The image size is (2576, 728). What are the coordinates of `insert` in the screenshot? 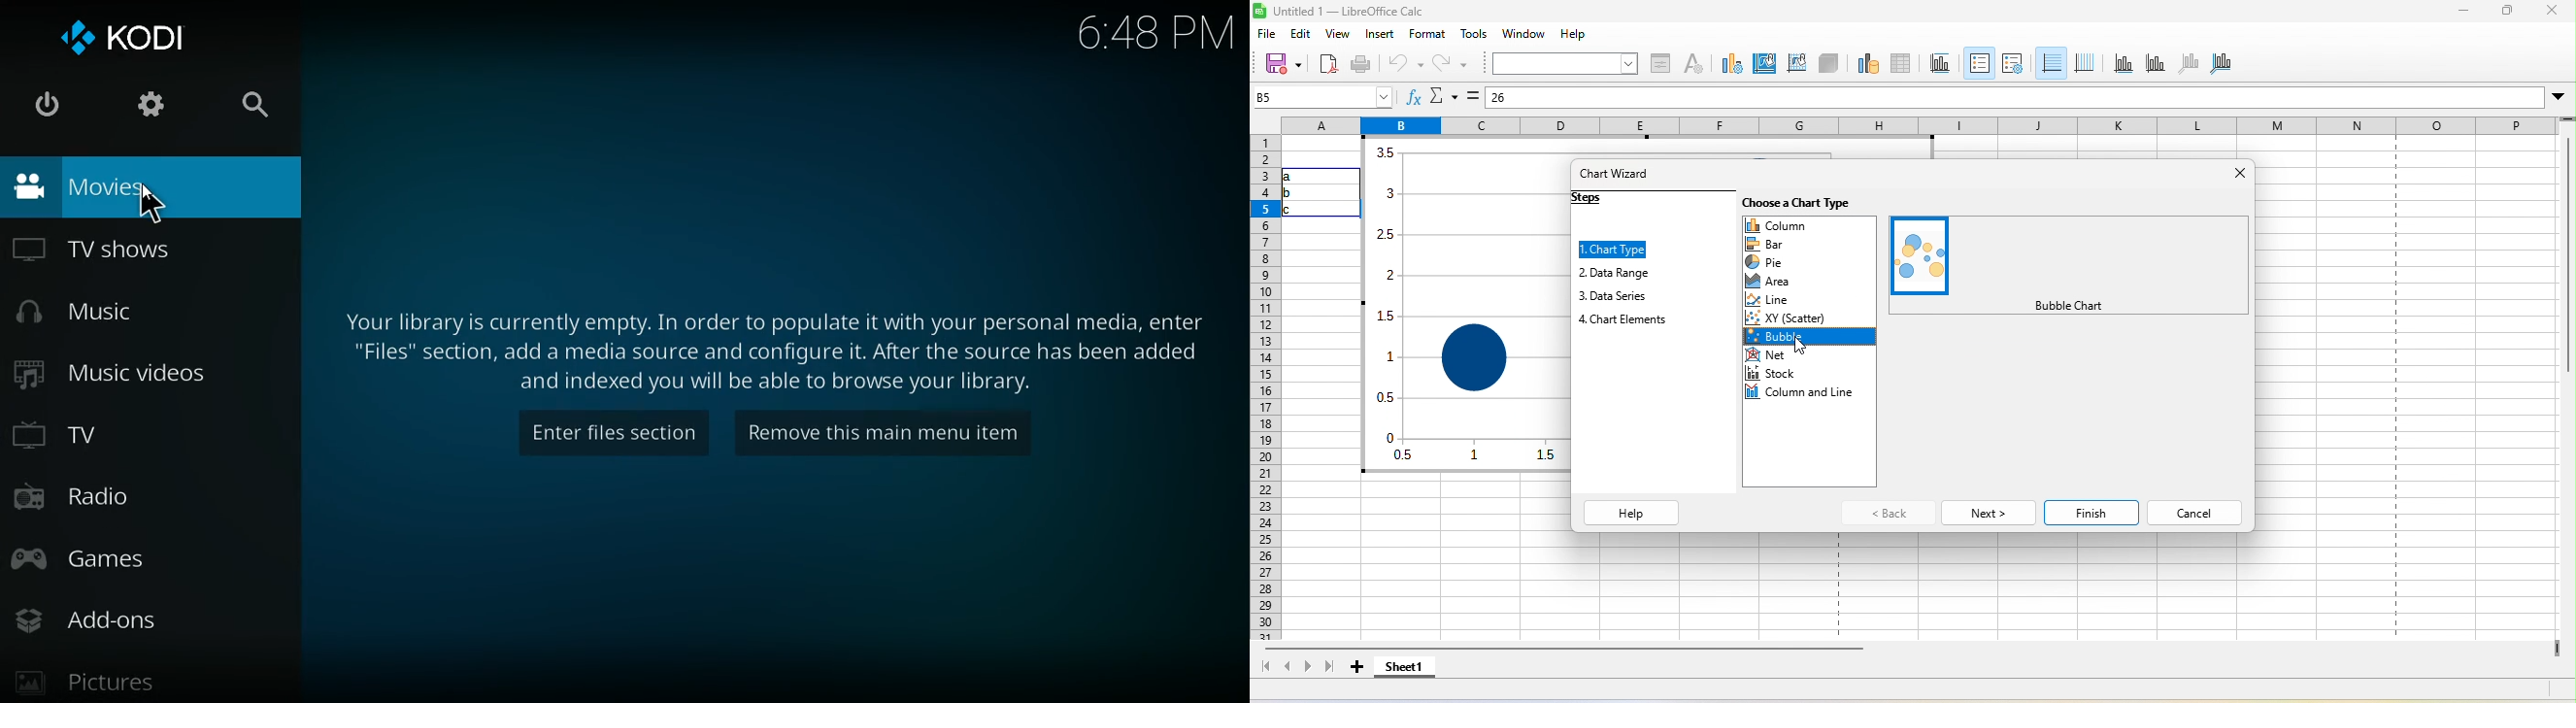 It's located at (1380, 35).